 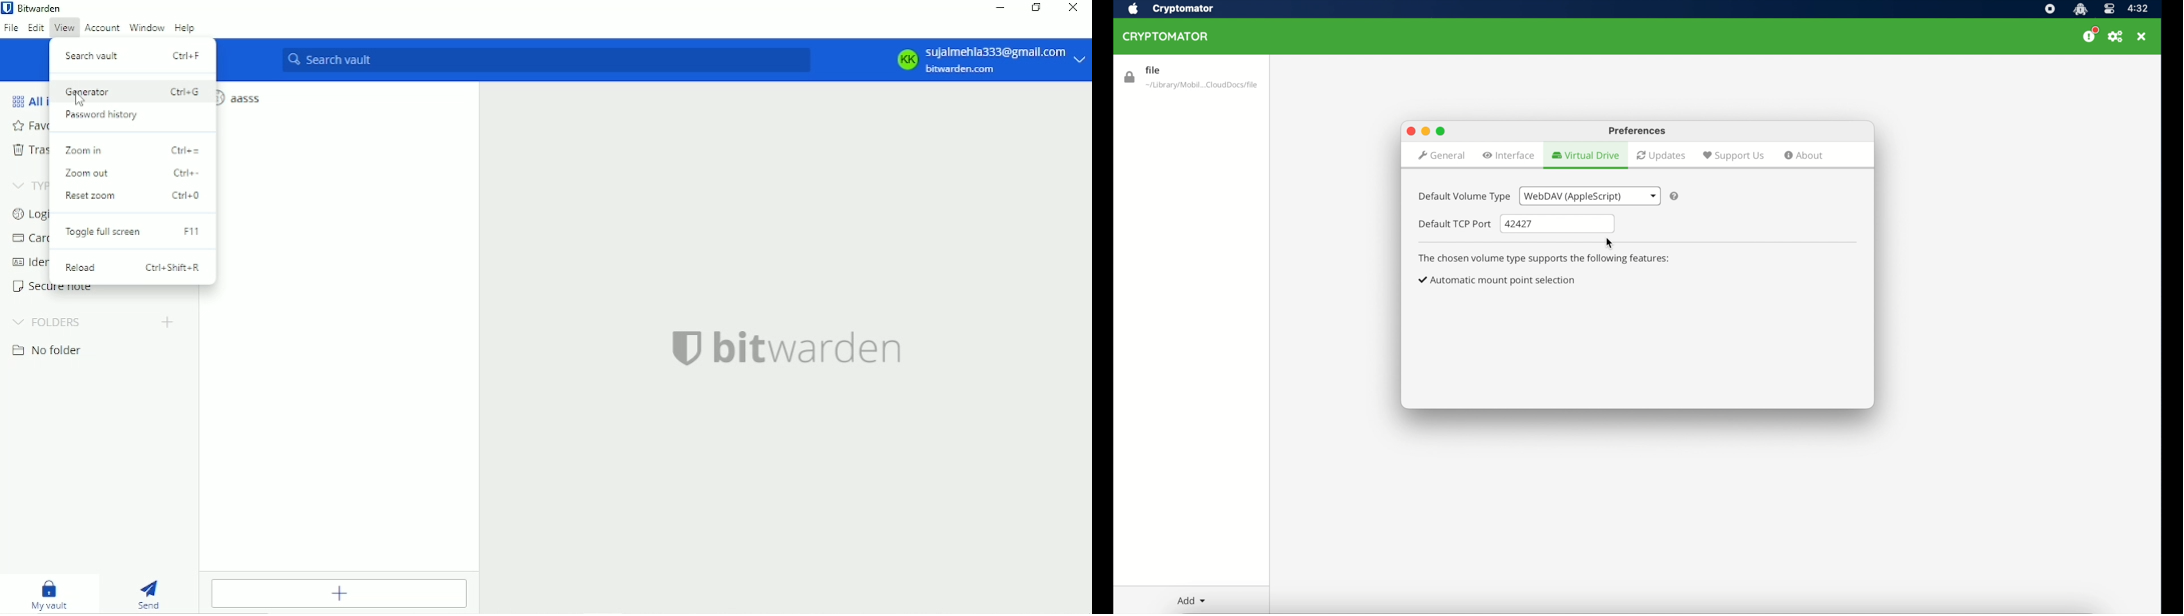 I want to click on Edit, so click(x=36, y=27).